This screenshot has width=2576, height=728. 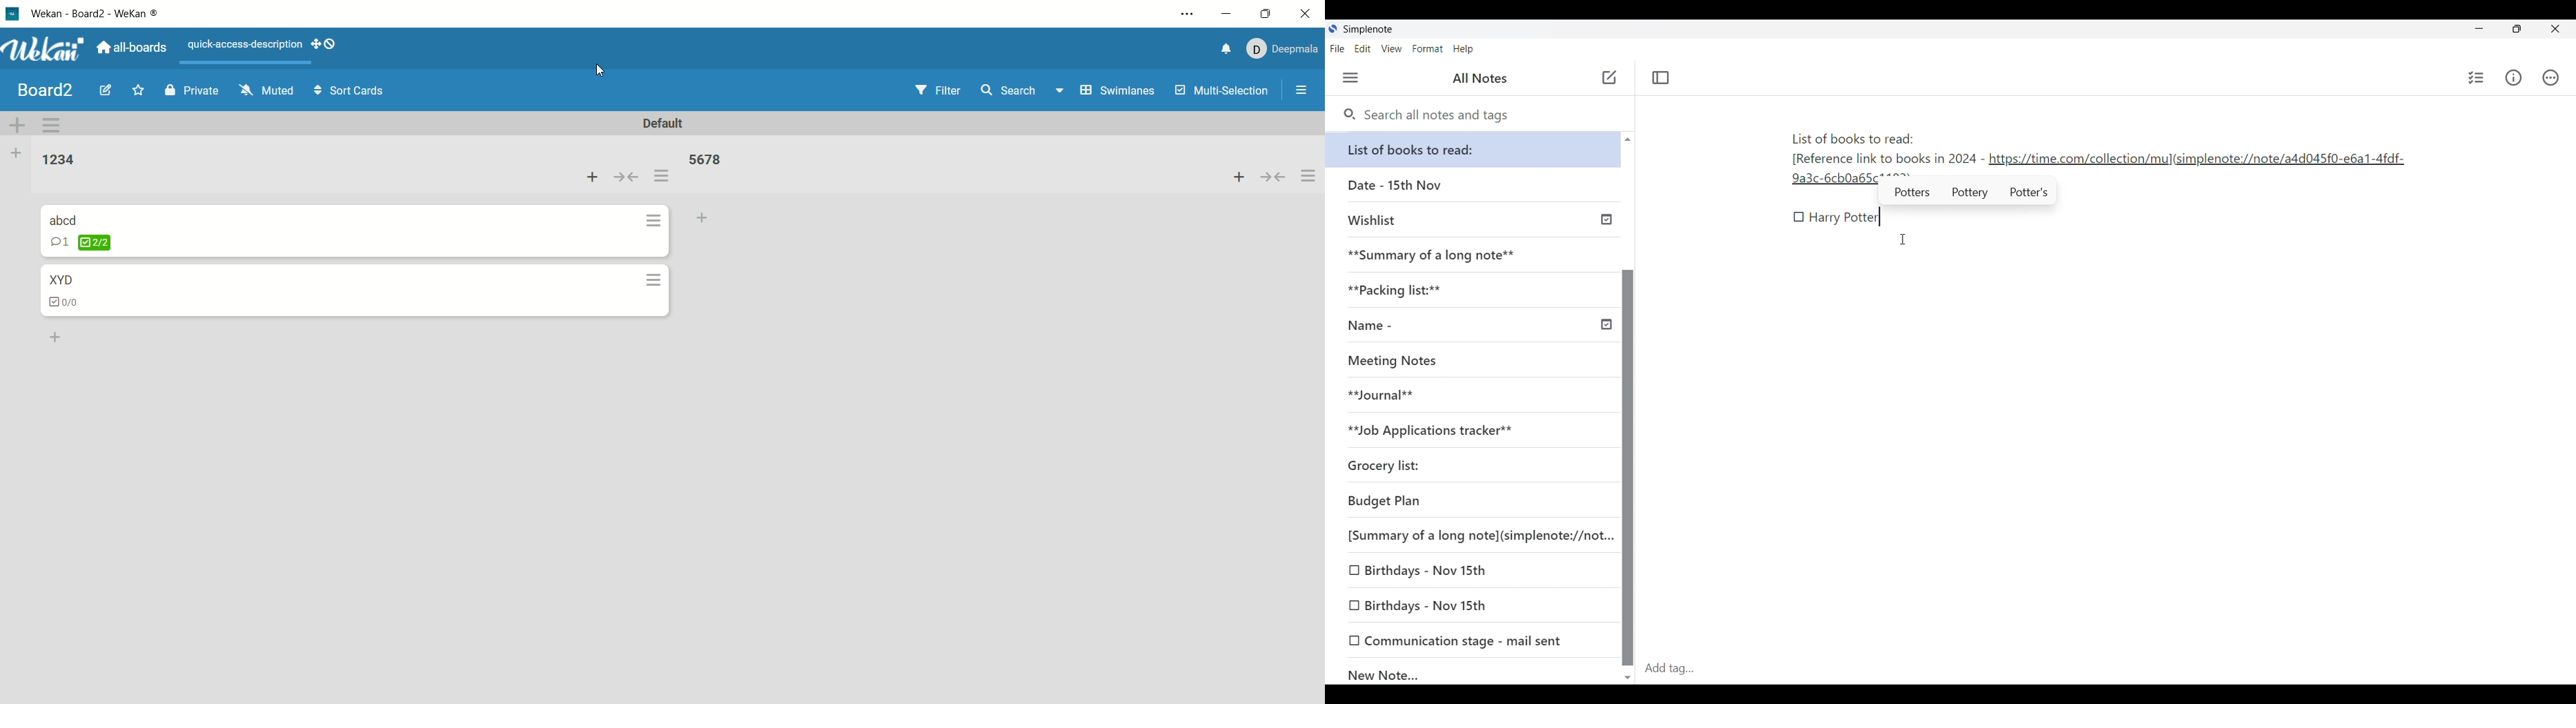 What do you see at coordinates (1608, 76) in the screenshot?
I see `add note` at bounding box center [1608, 76].